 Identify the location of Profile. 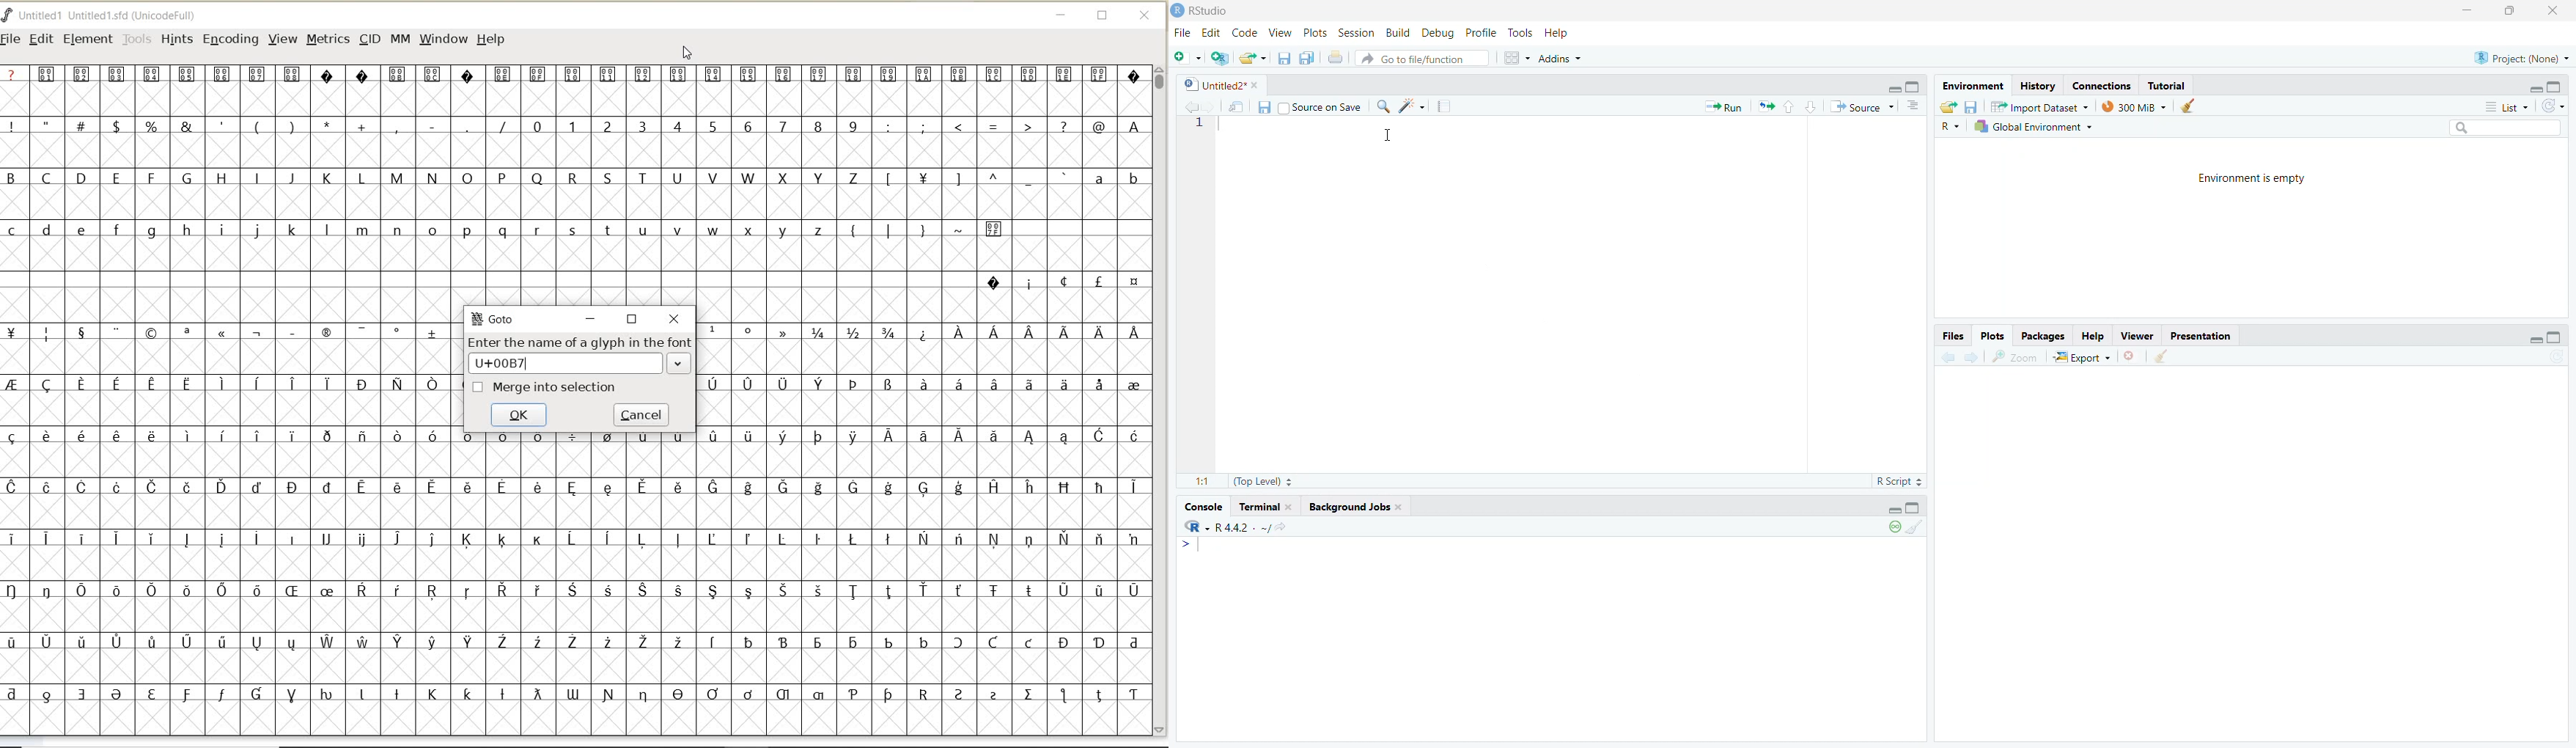
(1482, 32).